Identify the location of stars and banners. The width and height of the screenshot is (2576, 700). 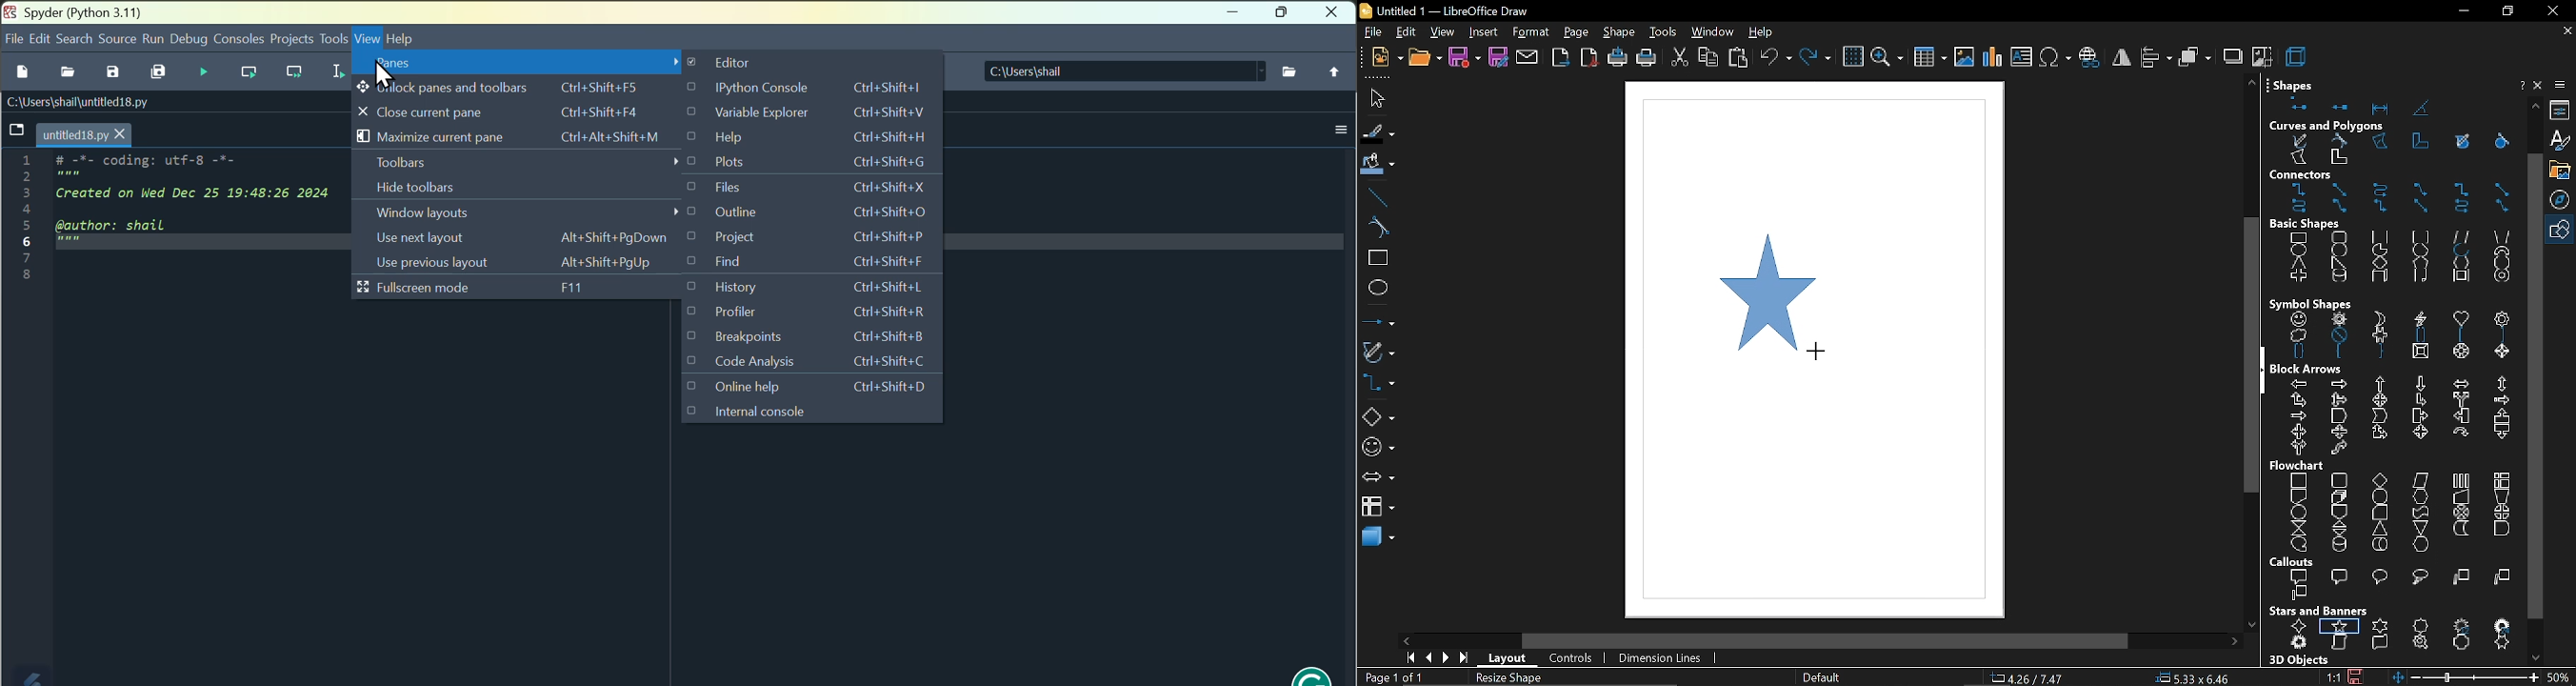
(2320, 611).